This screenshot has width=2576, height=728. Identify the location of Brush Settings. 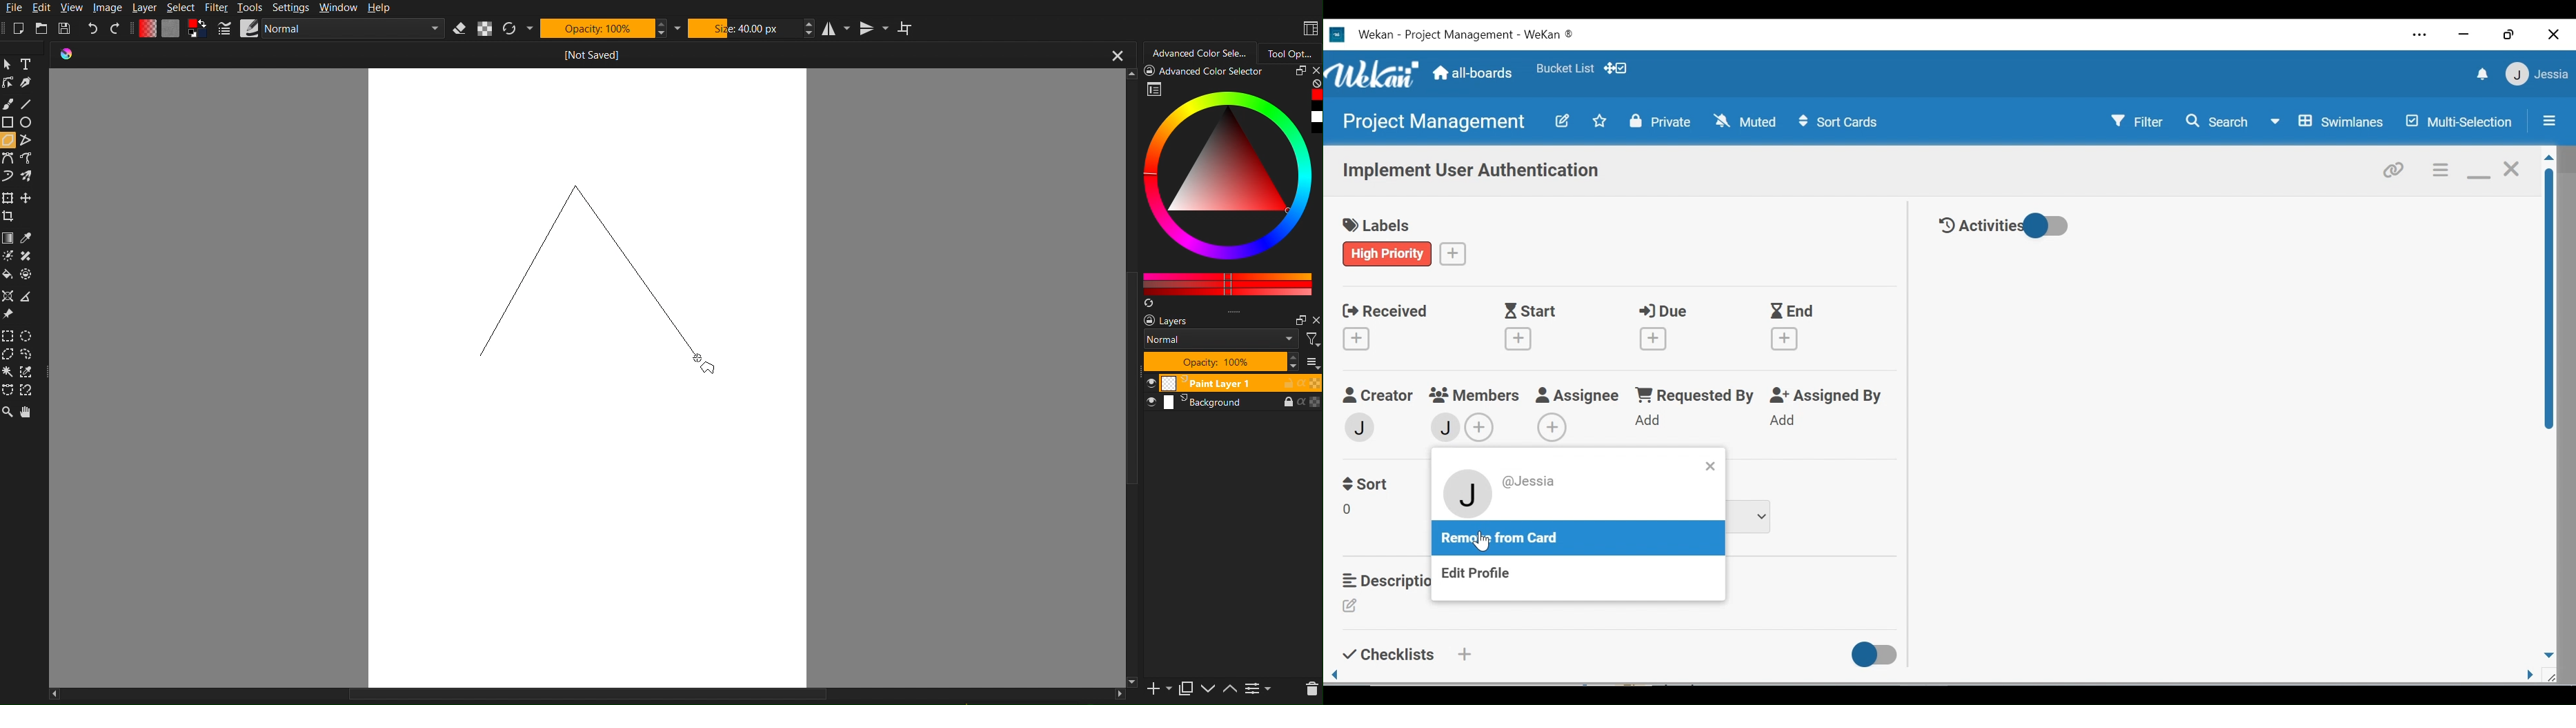
(331, 30).